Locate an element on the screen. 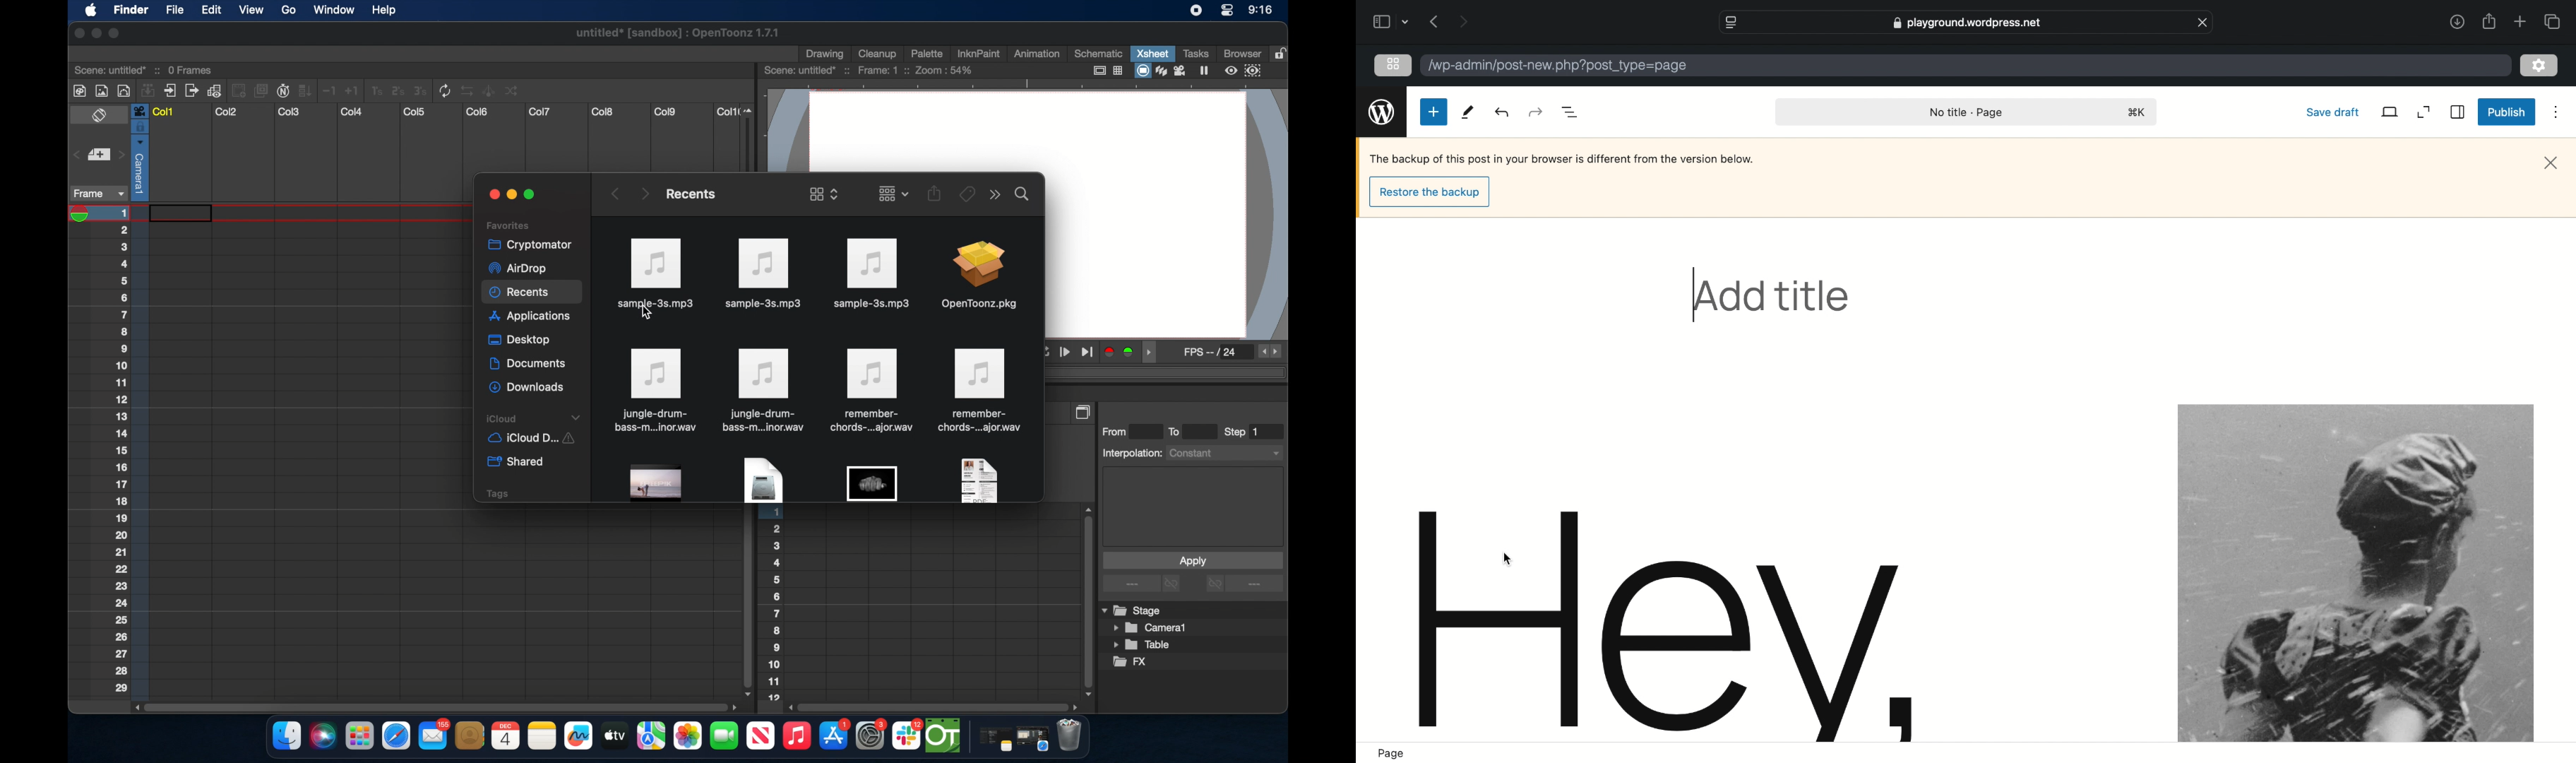  text is located at coordinates (1672, 626).